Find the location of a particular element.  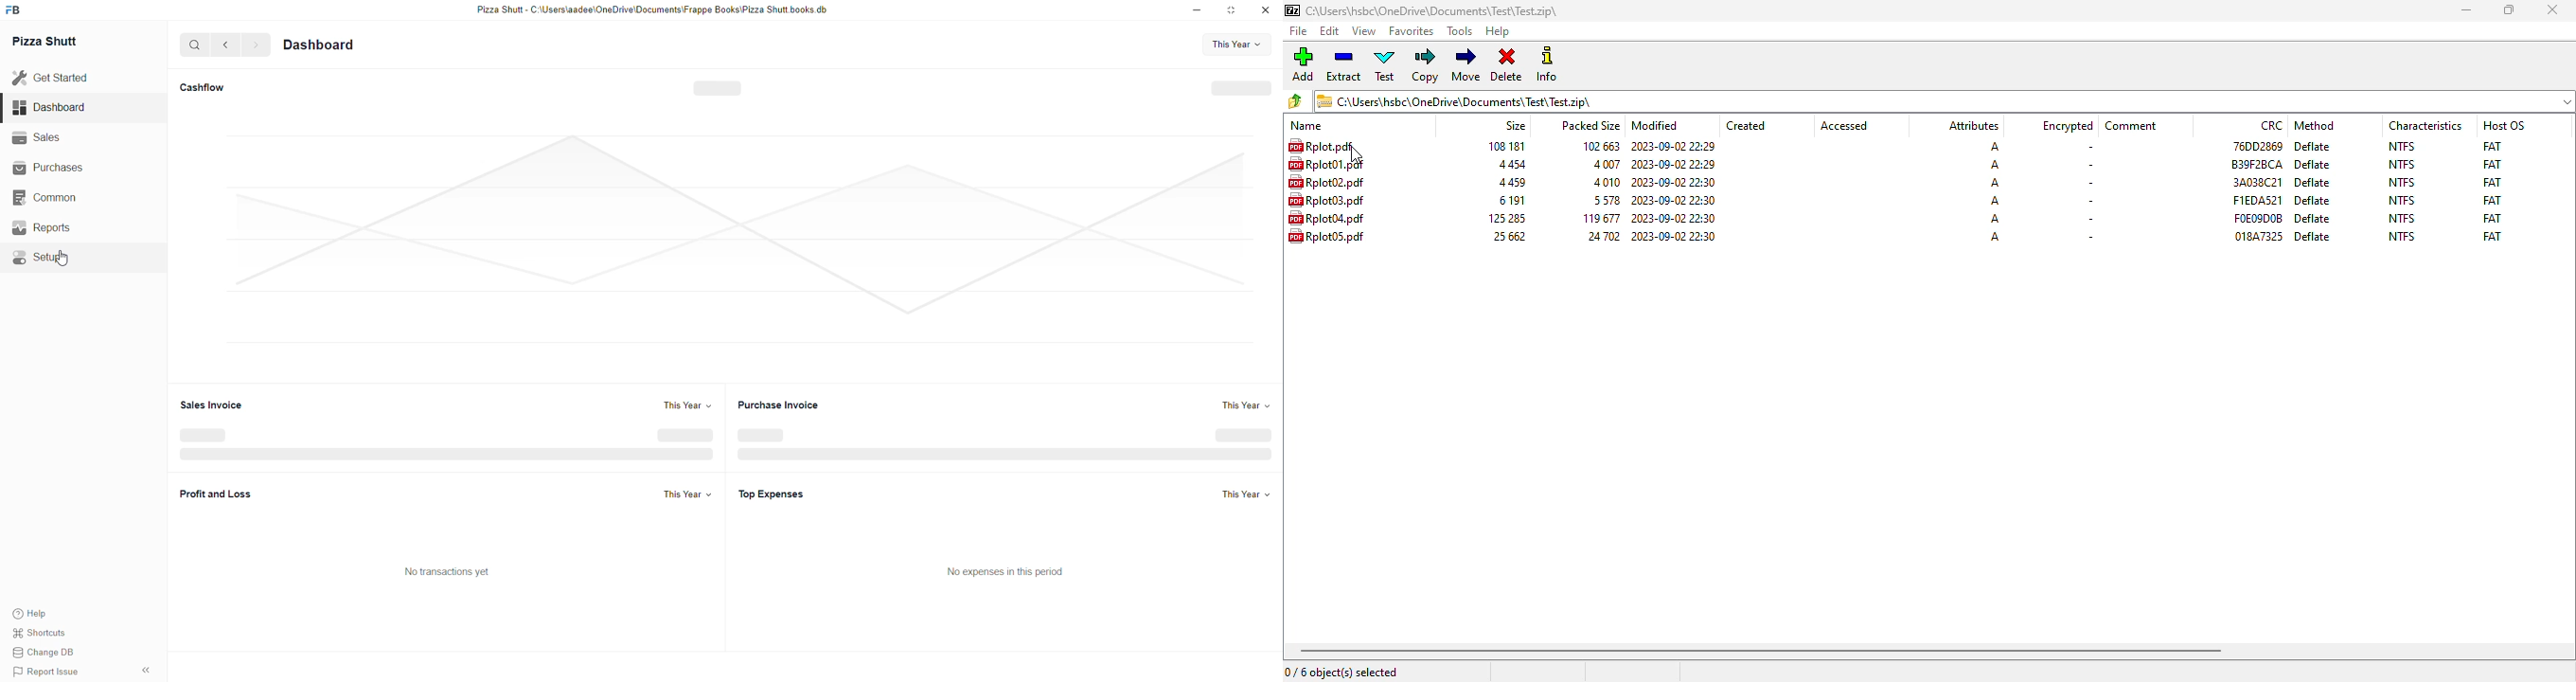

close is located at coordinates (1270, 13).